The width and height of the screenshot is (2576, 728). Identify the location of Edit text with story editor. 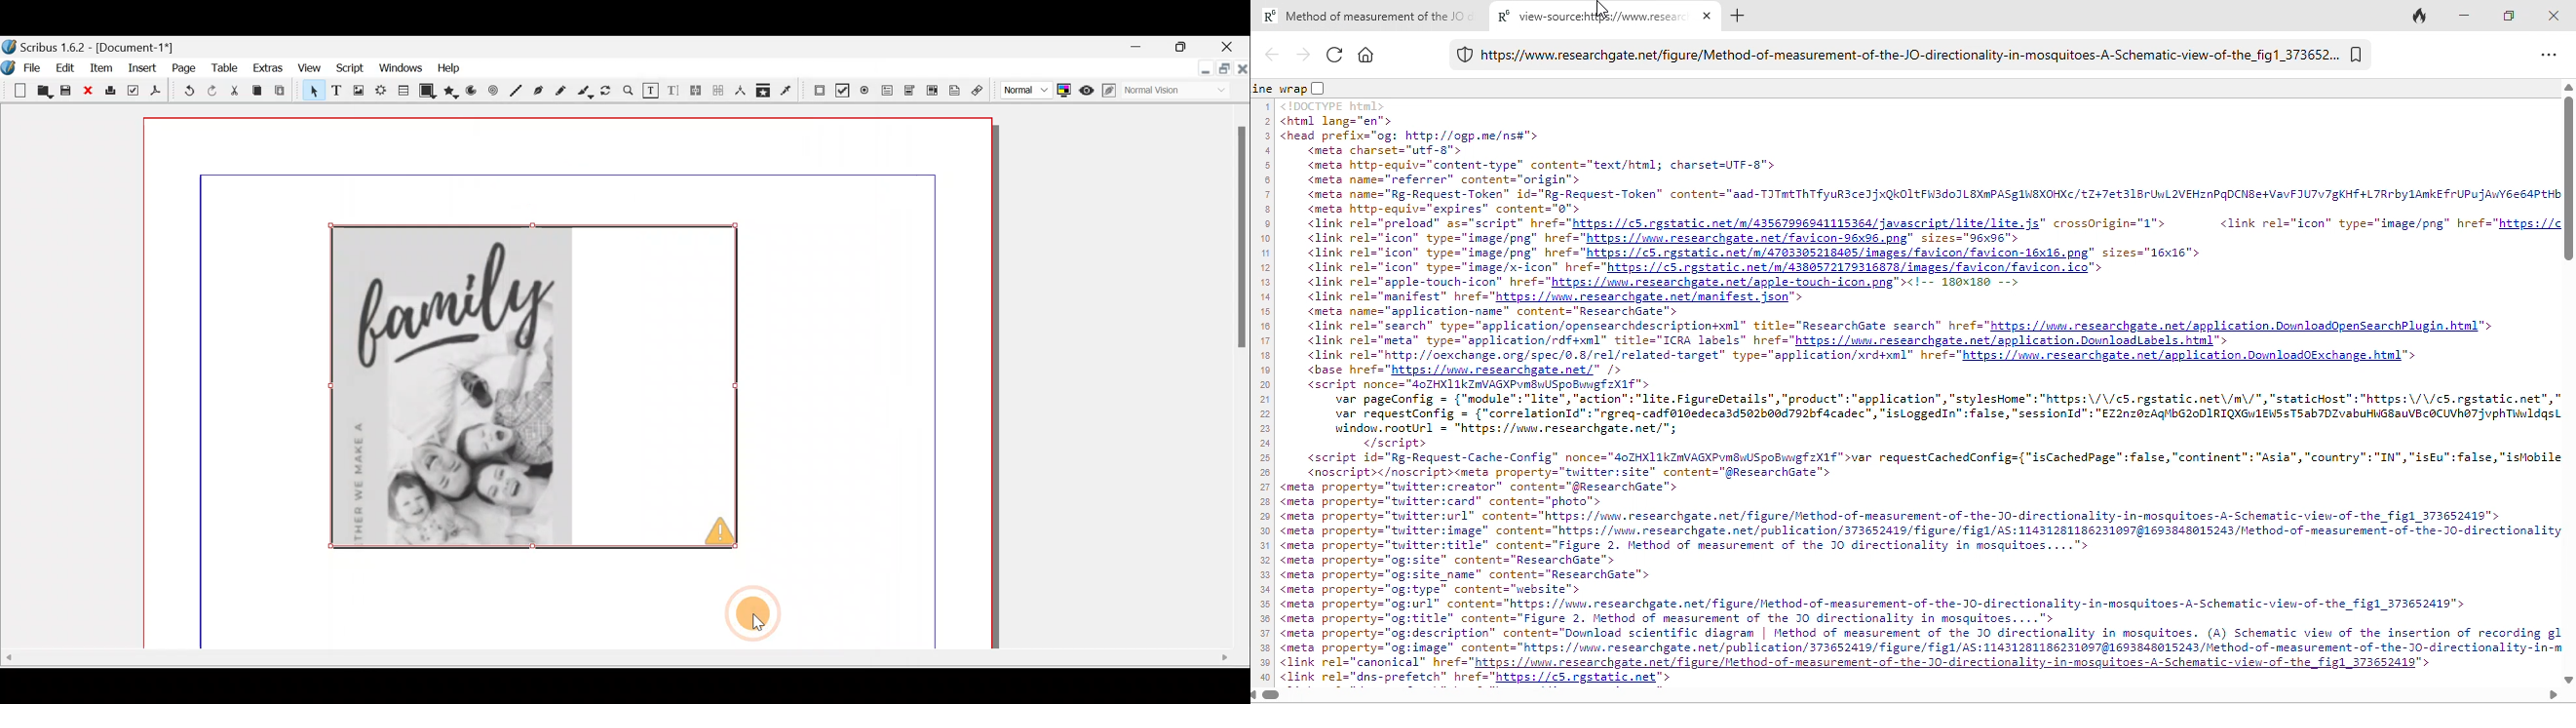
(673, 89).